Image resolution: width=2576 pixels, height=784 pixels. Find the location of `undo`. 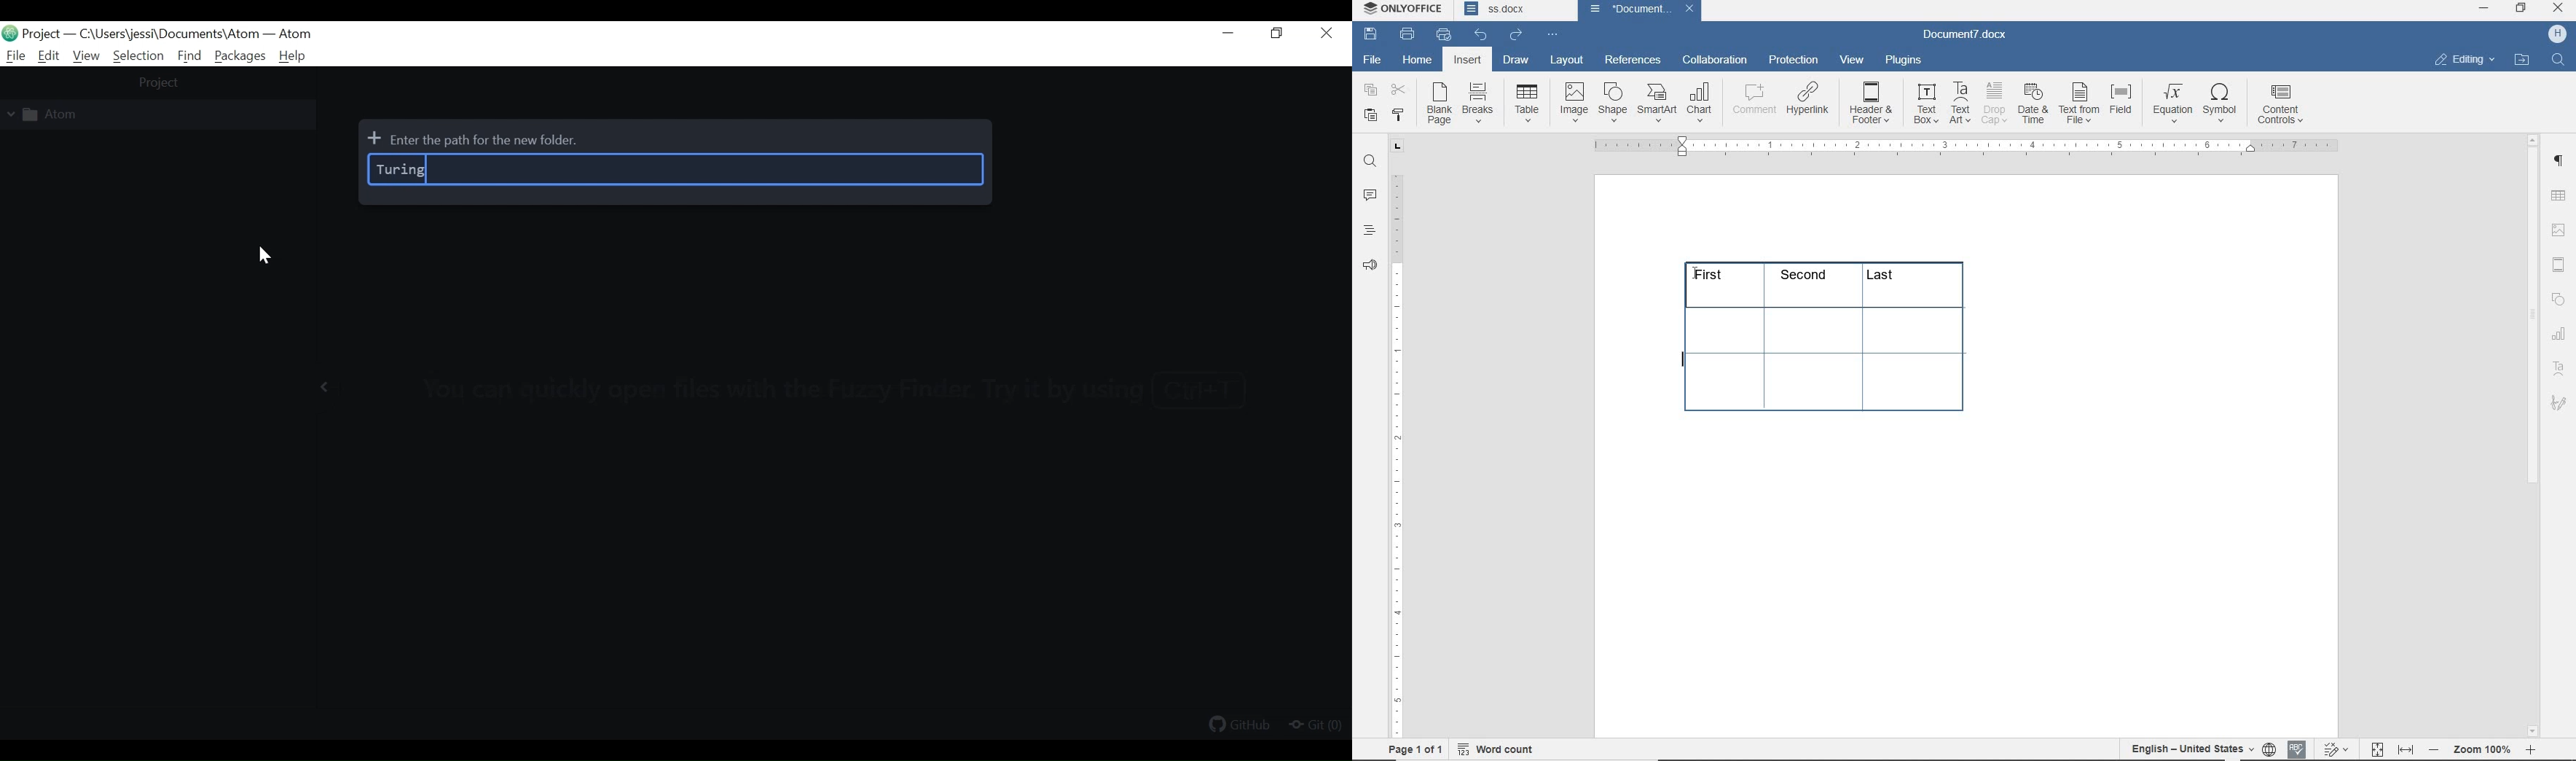

undo is located at coordinates (1480, 34).